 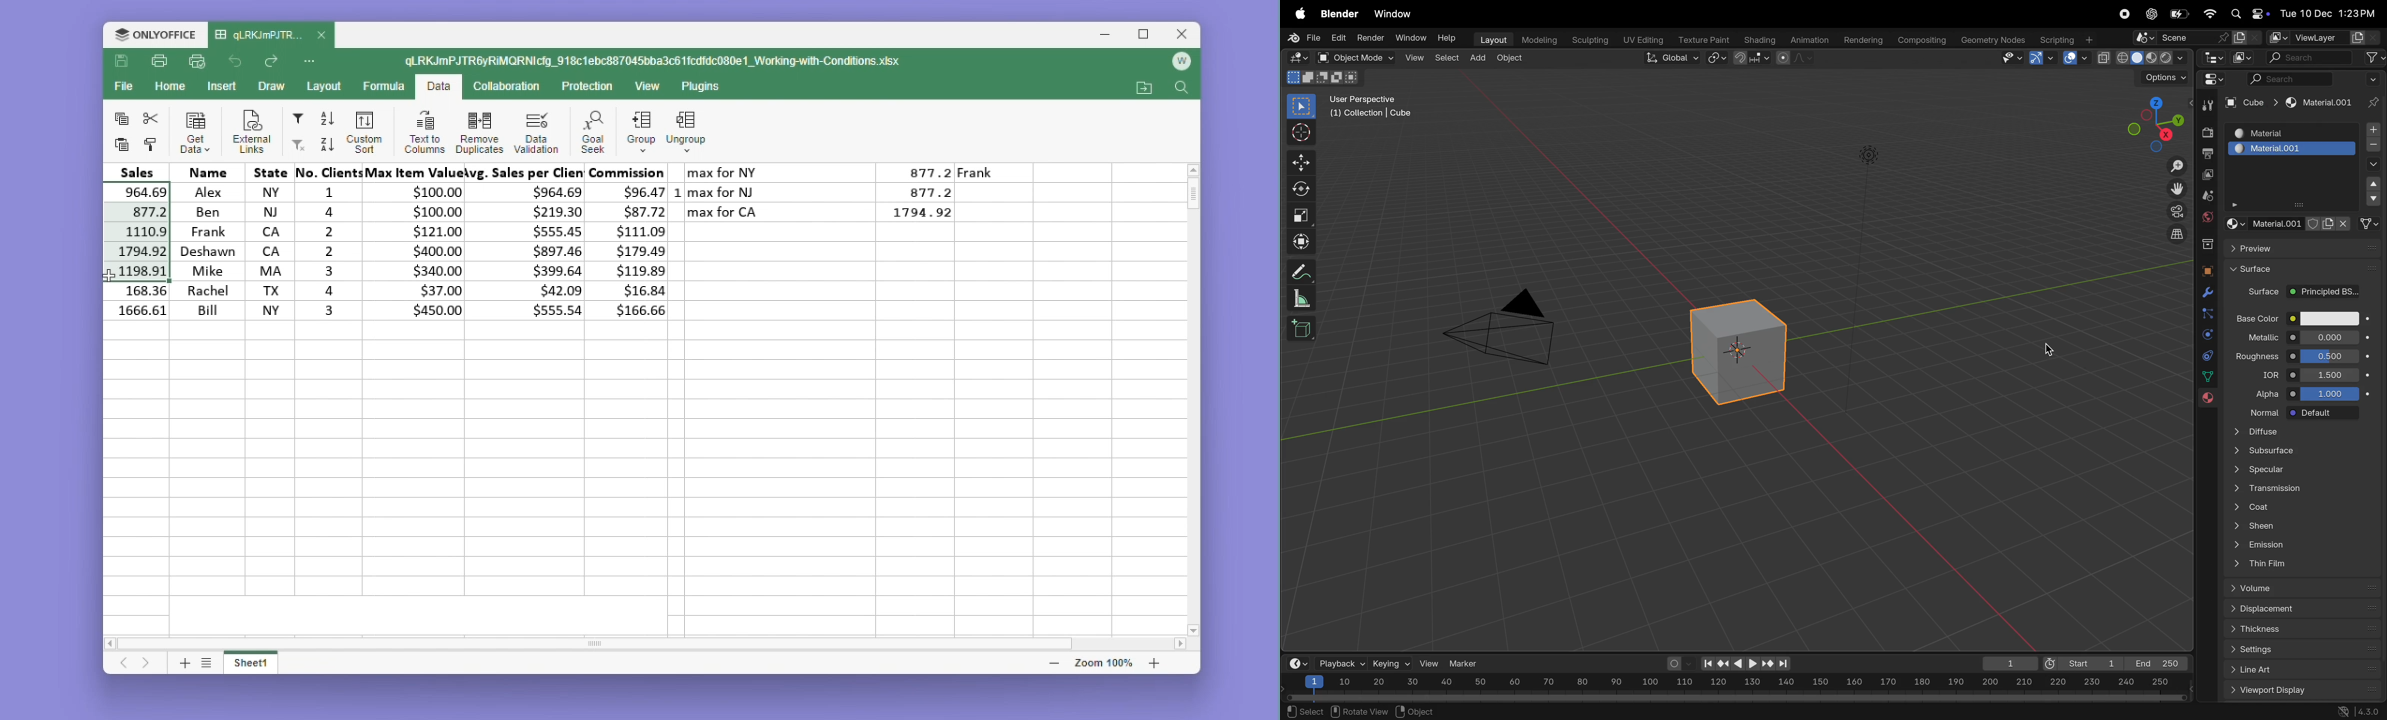 What do you see at coordinates (252, 661) in the screenshot?
I see `sheet 1` at bounding box center [252, 661].